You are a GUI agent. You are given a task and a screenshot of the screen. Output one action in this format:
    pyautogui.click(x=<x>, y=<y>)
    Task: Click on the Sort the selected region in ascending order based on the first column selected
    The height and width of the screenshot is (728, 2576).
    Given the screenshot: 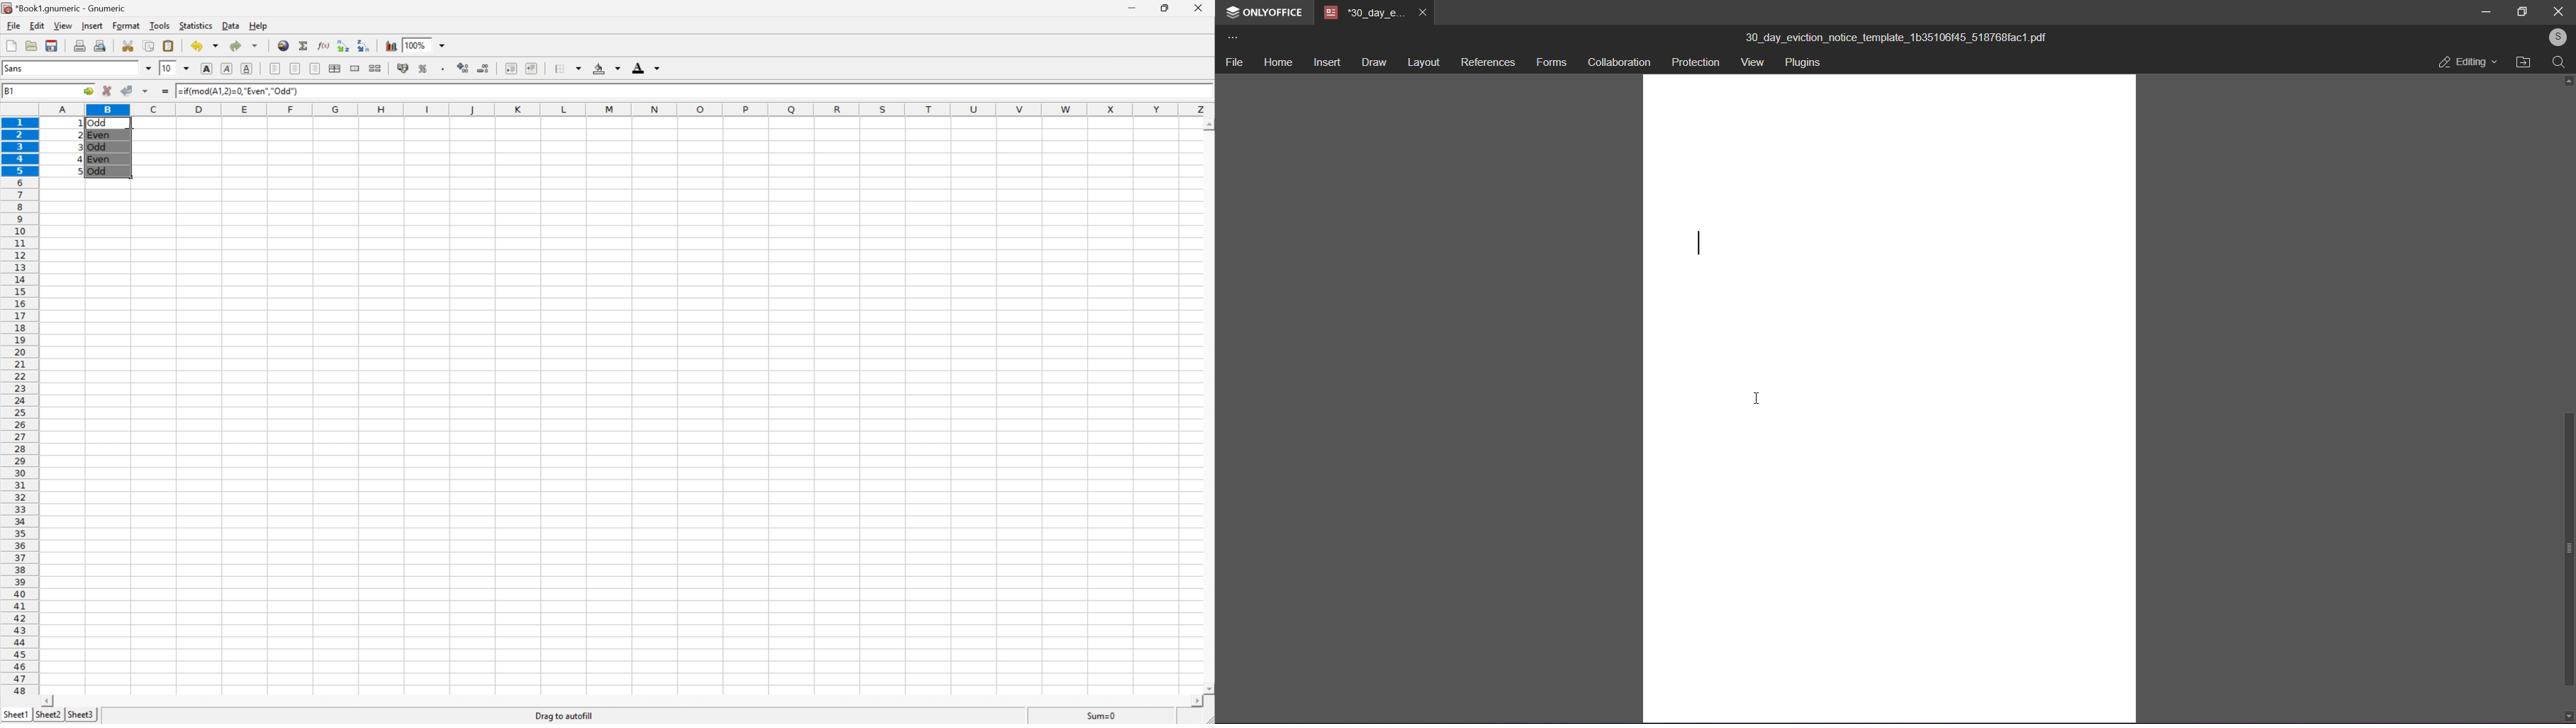 What is the action you would take?
    pyautogui.click(x=343, y=46)
    